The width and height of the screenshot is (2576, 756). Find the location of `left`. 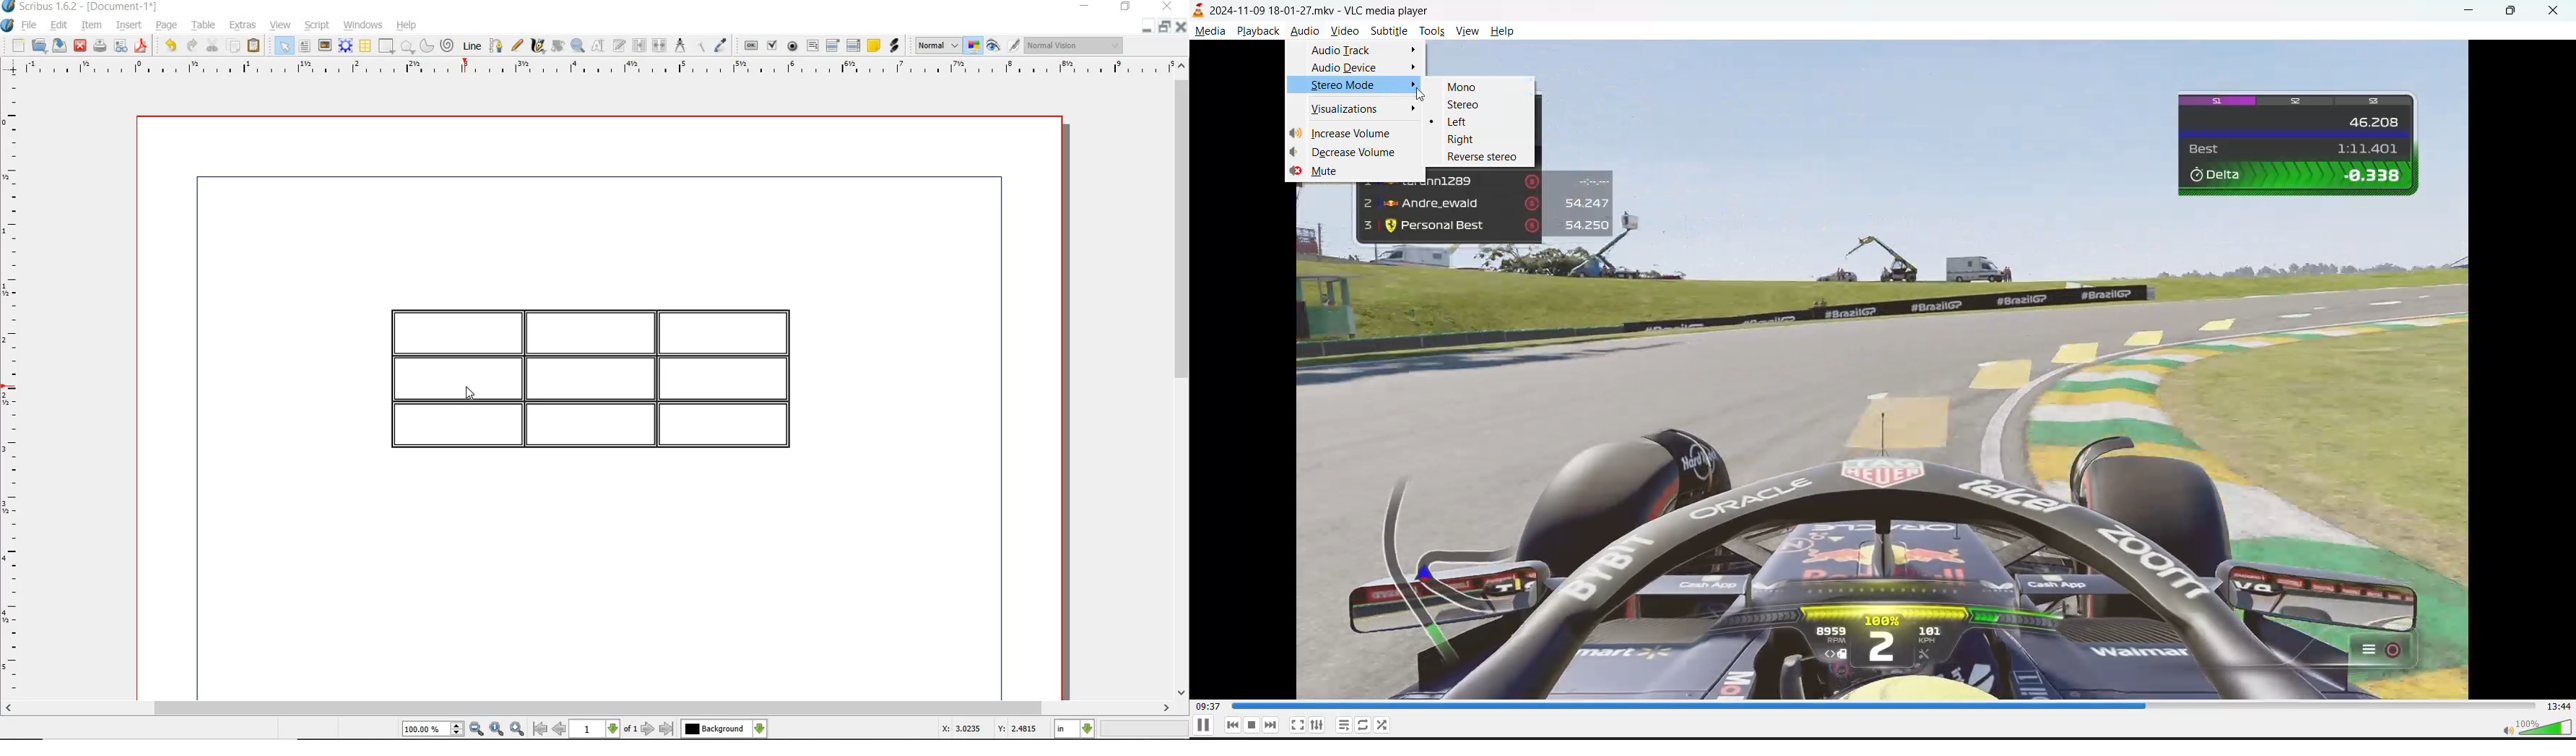

left is located at coordinates (1471, 122).